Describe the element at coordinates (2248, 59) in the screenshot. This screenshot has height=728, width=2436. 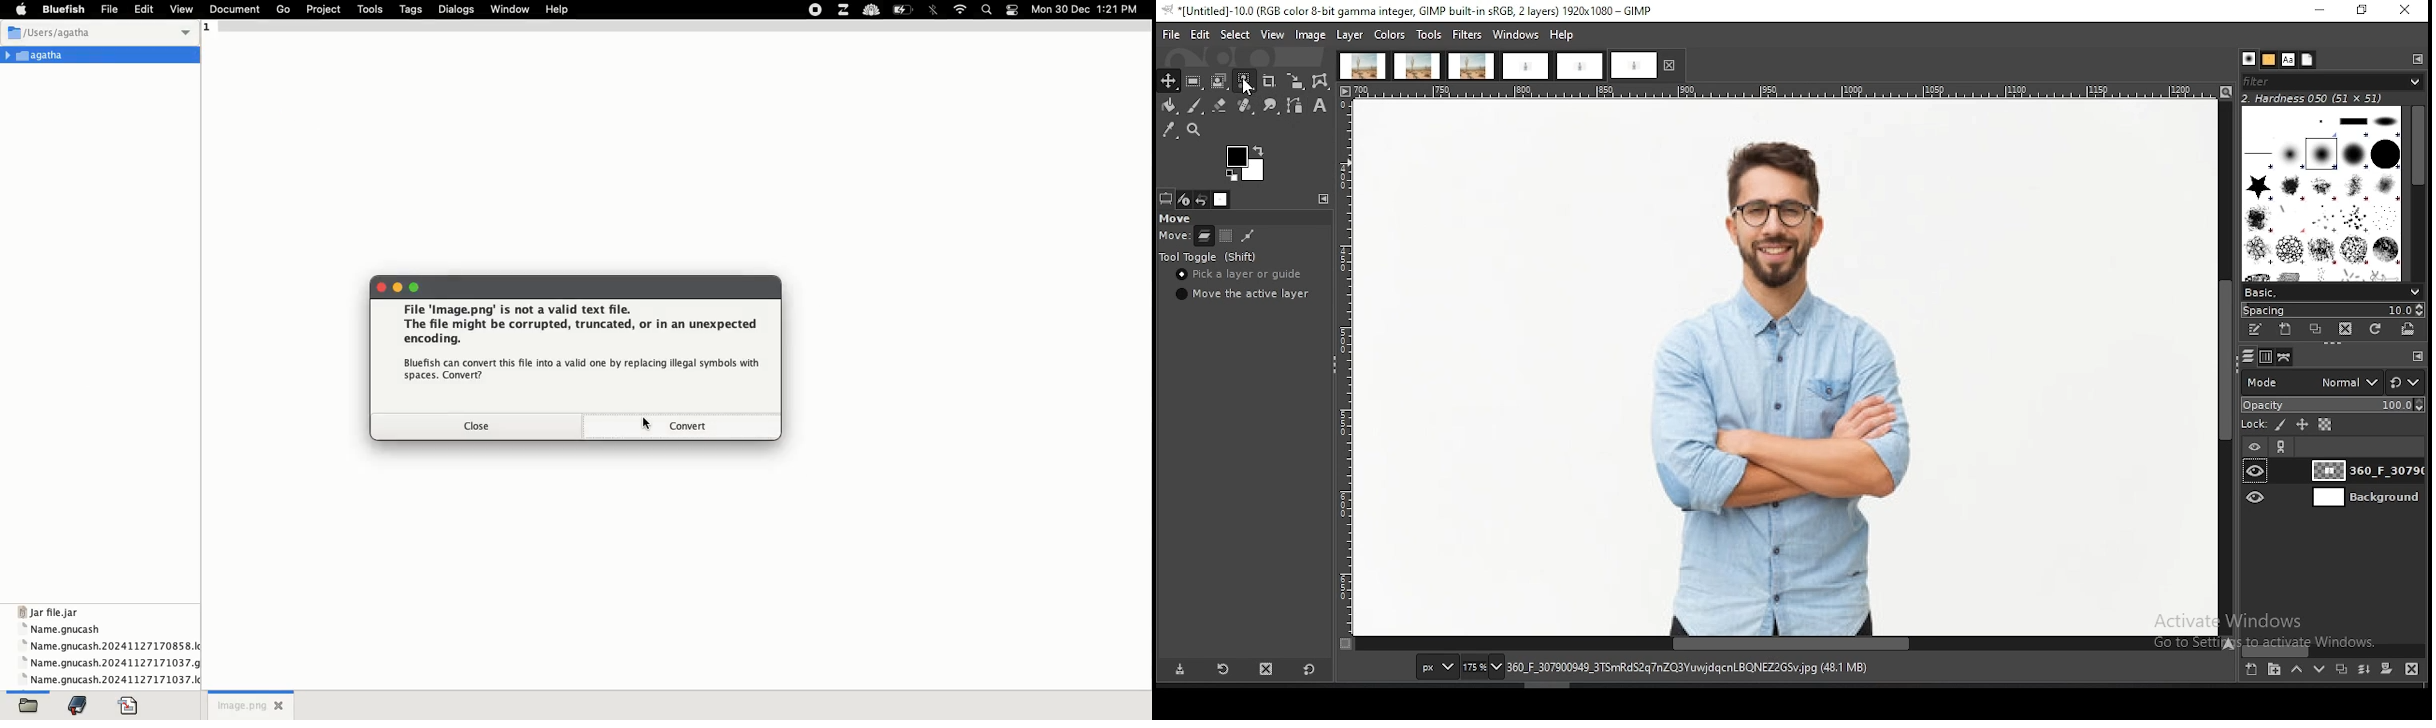
I see `brushes` at that location.